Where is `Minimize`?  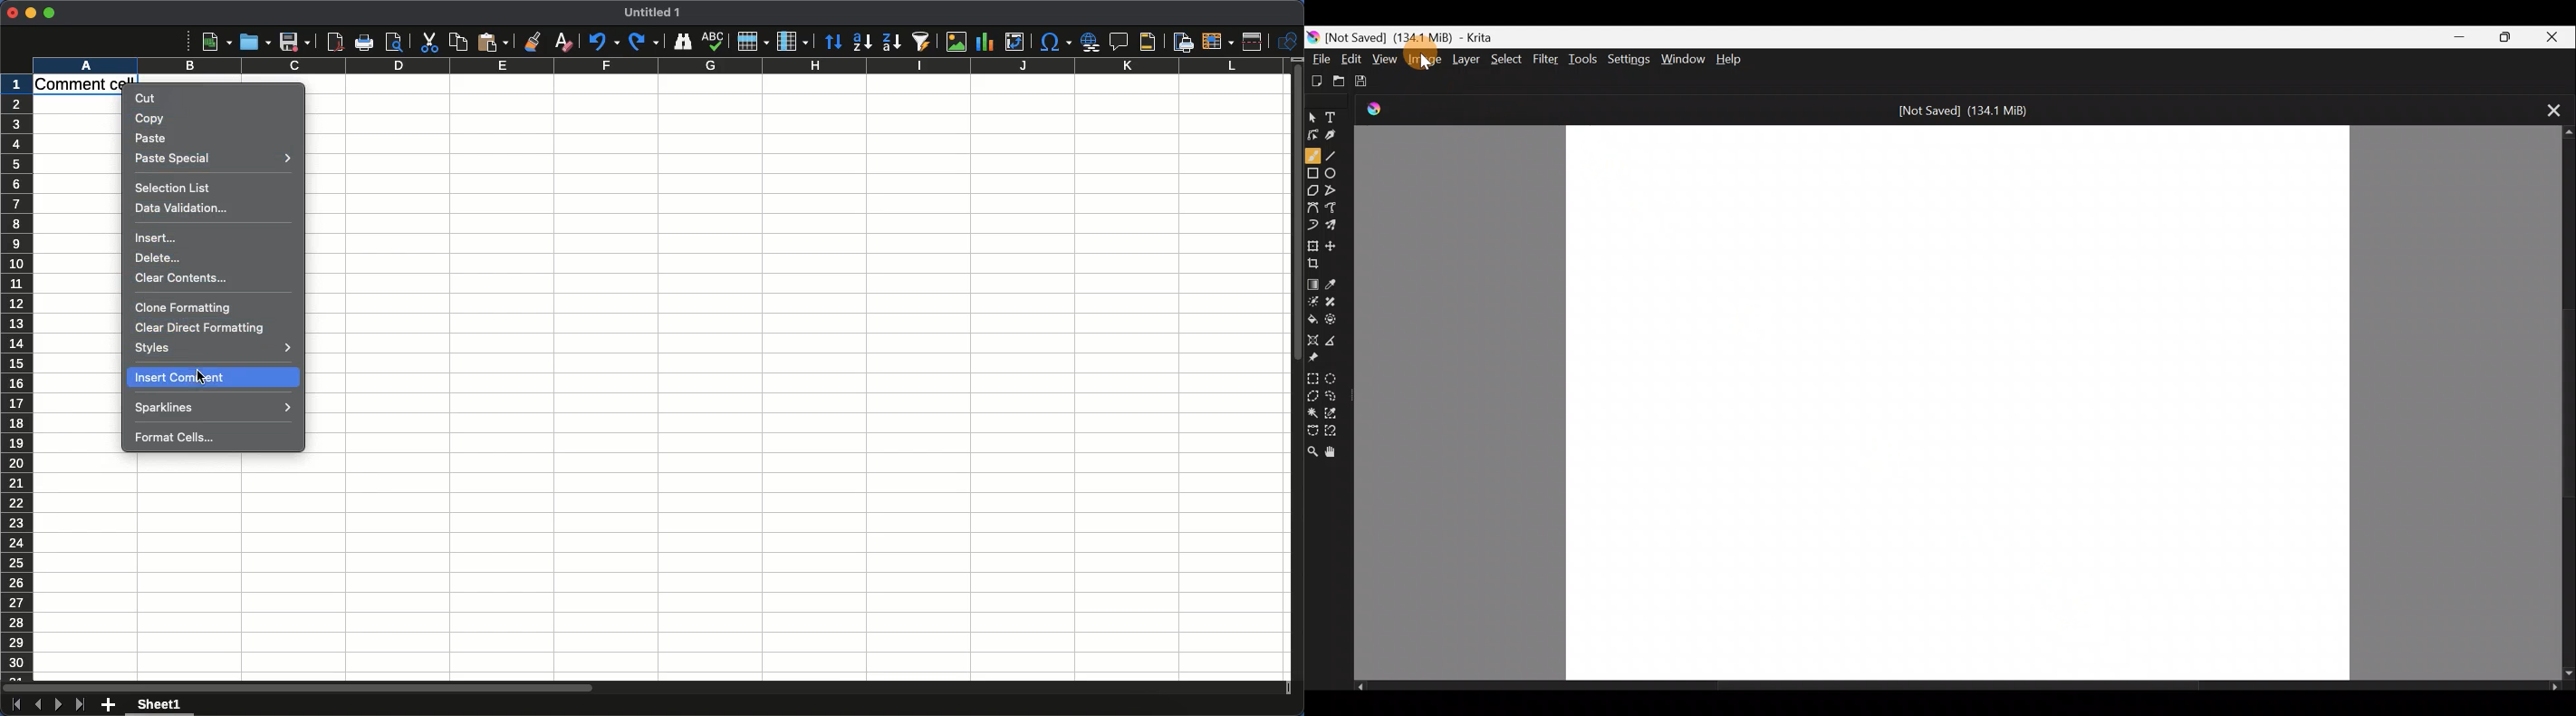
Minimize is located at coordinates (33, 14).